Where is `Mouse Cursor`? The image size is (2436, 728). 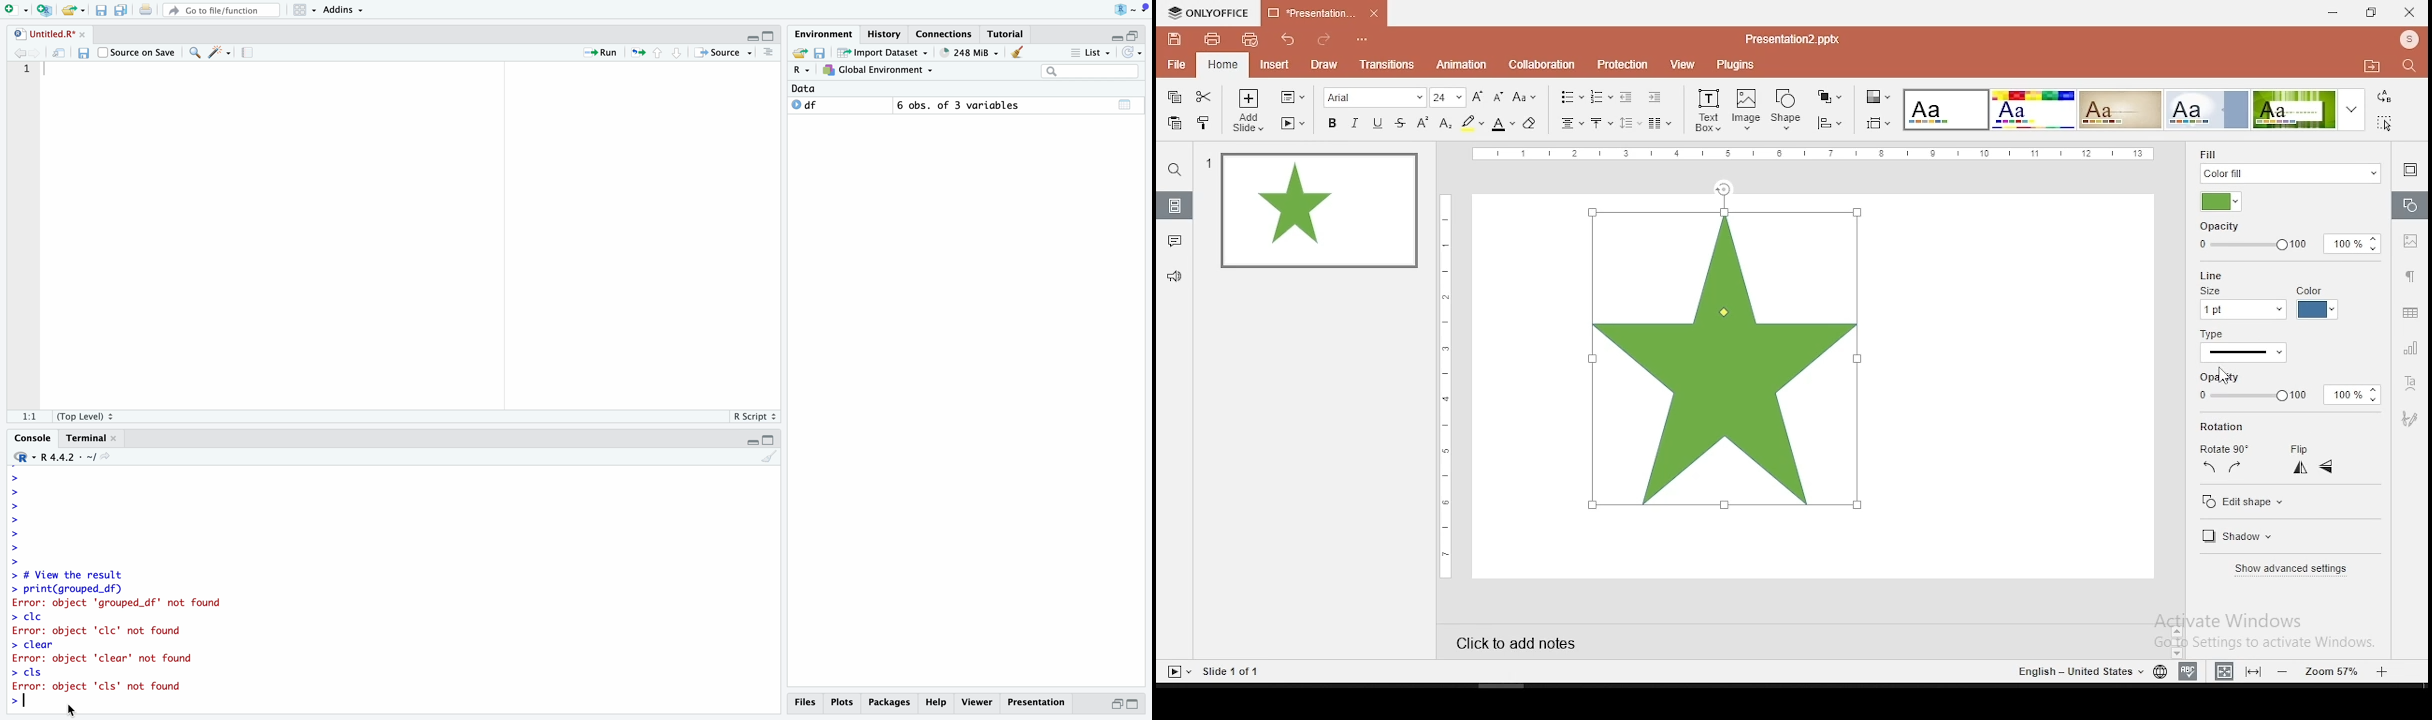 Mouse Cursor is located at coordinates (74, 710).